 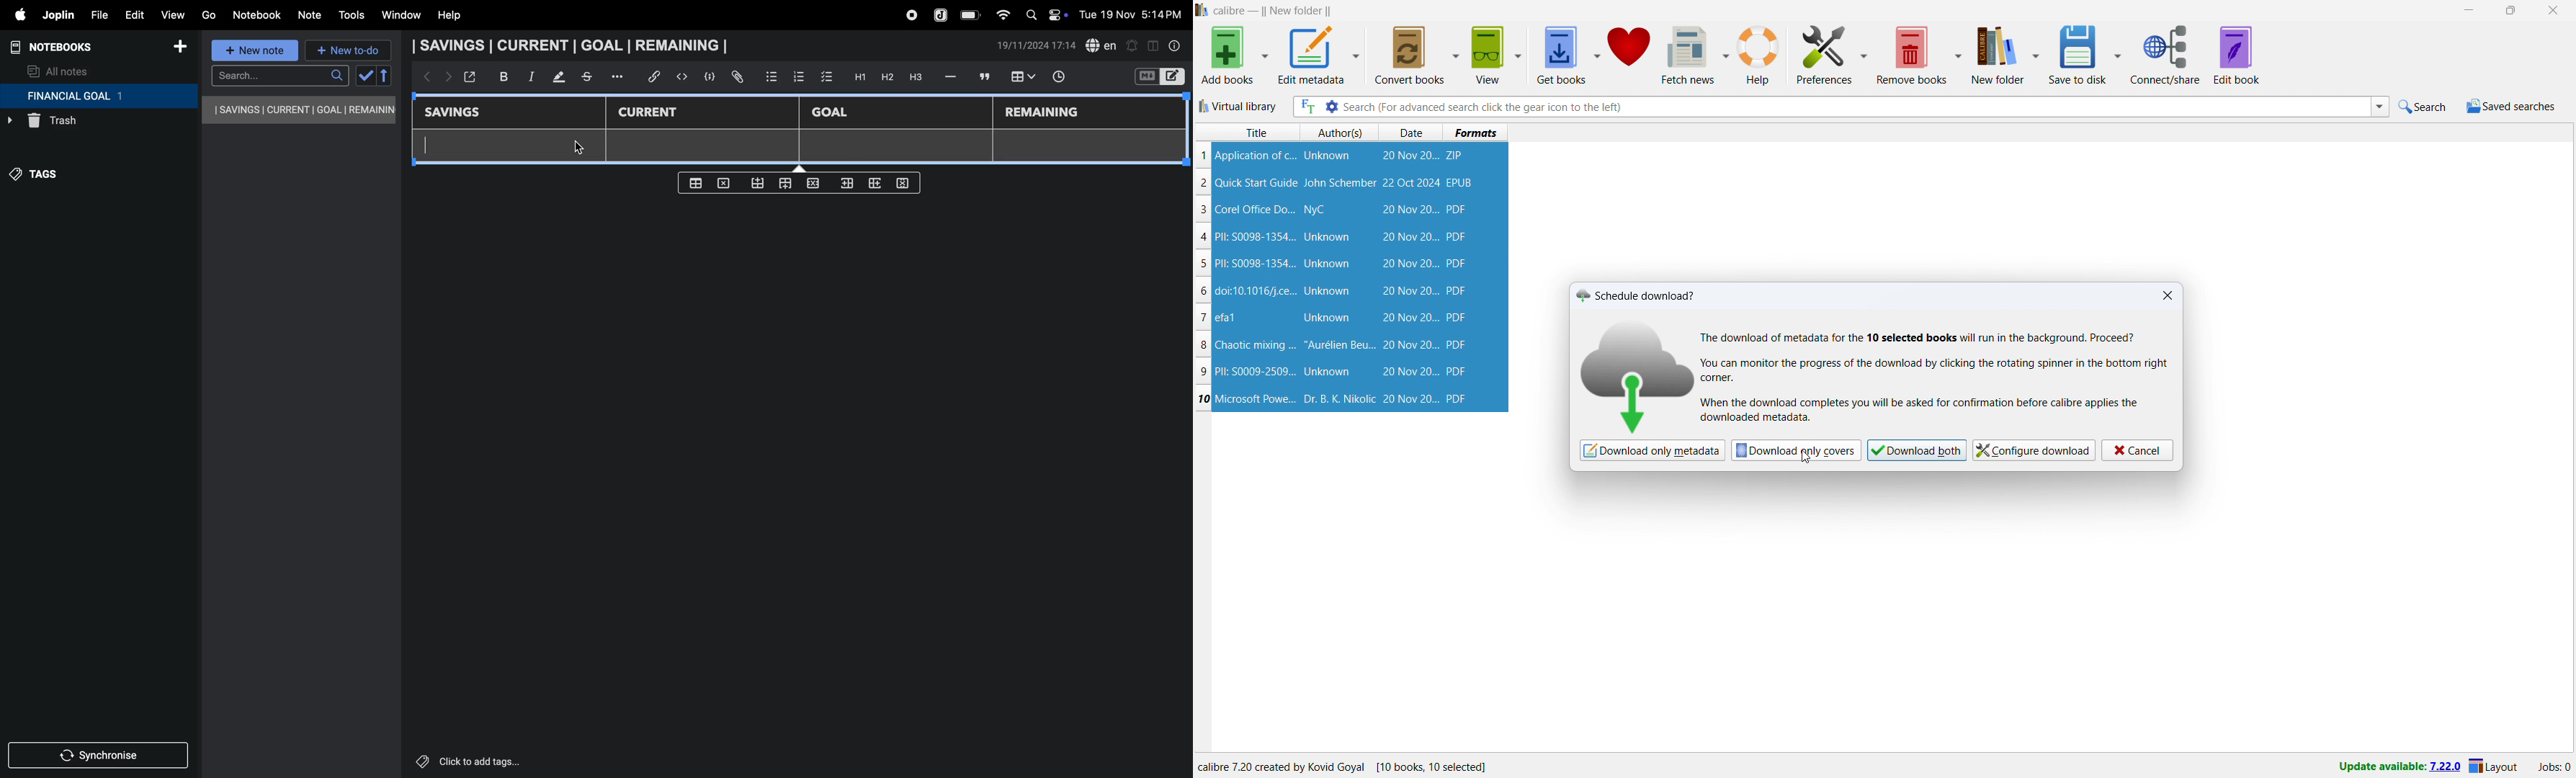 I want to click on help, so click(x=1760, y=54).